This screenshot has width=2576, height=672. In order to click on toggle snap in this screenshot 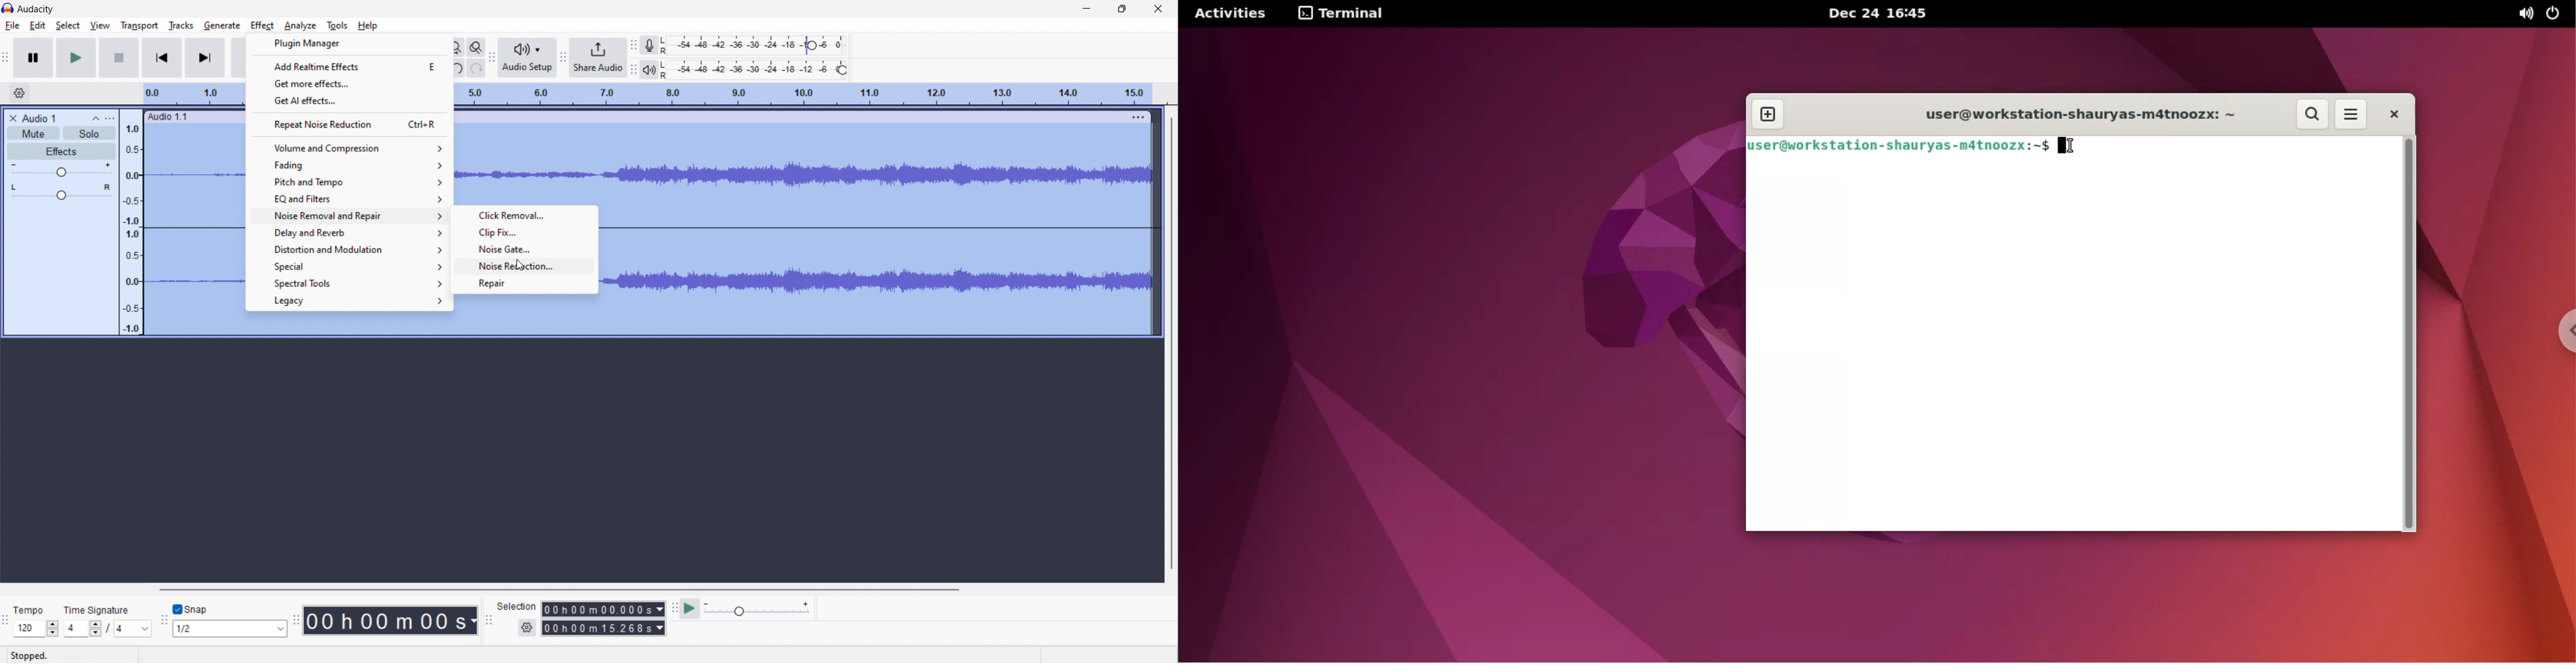, I will do `click(190, 608)`.